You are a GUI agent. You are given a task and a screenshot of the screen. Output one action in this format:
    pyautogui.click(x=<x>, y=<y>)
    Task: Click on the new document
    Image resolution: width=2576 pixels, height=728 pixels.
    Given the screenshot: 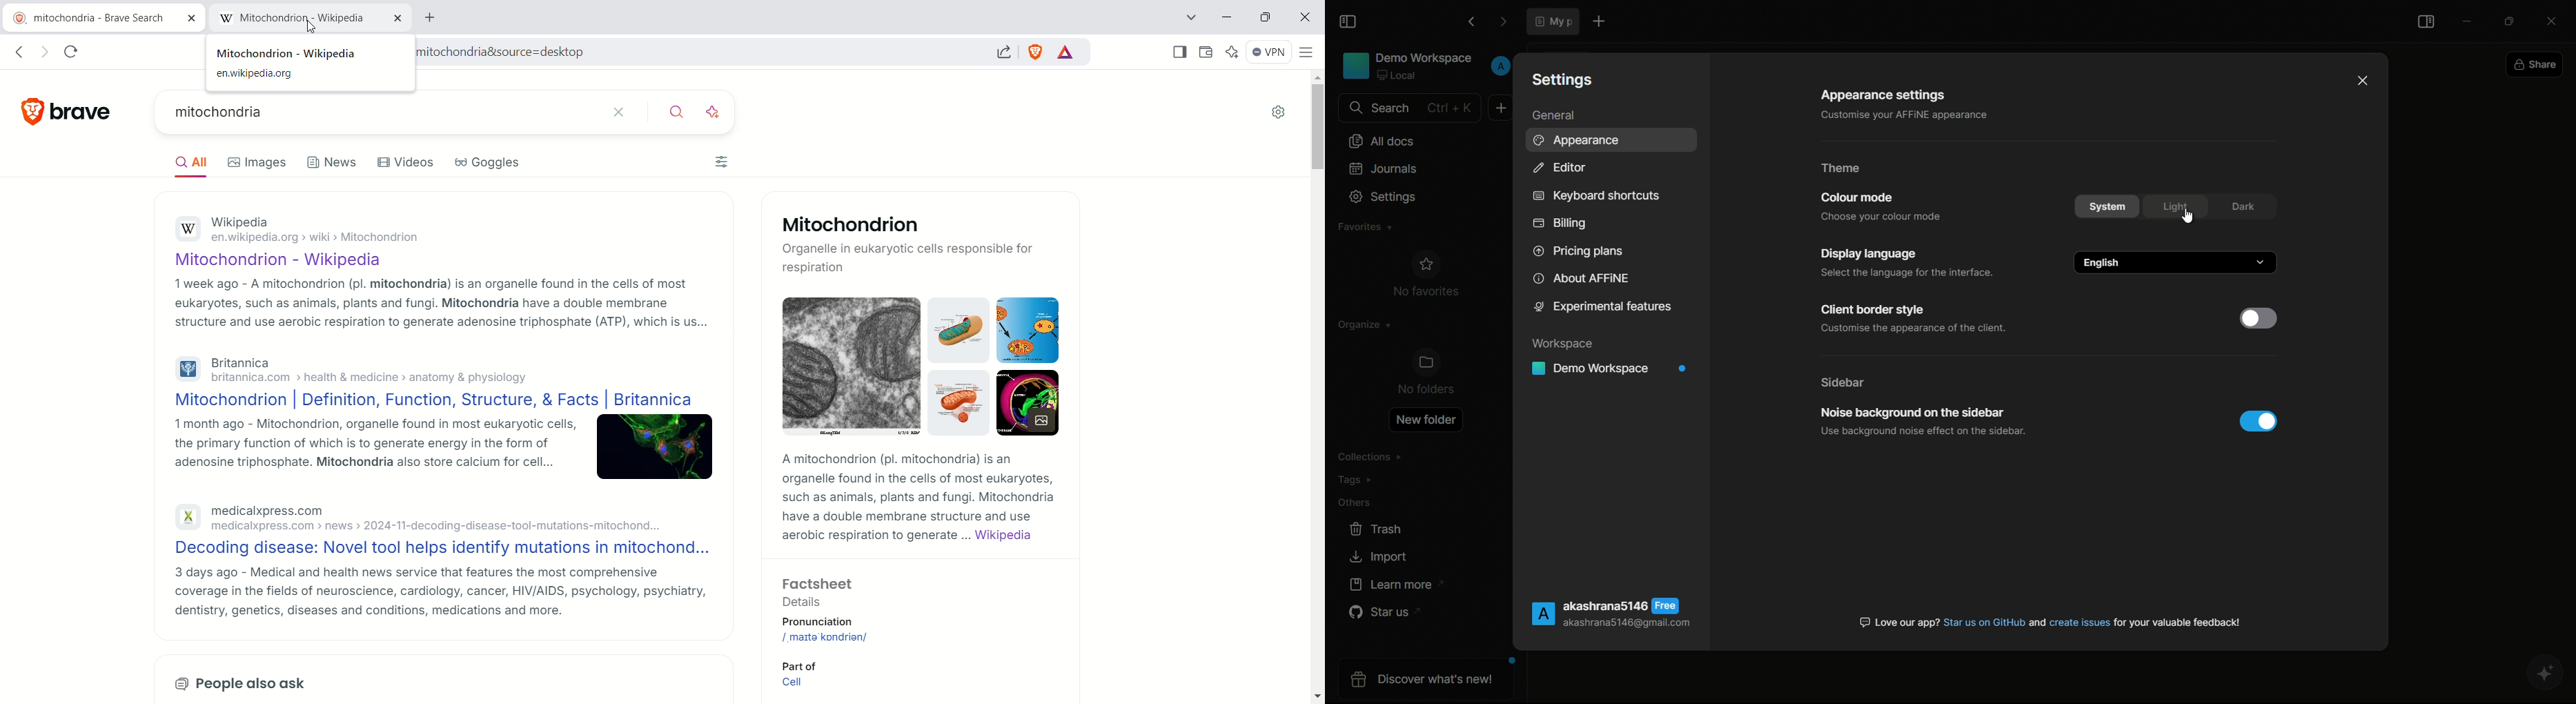 What is the action you would take?
    pyautogui.click(x=1597, y=21)
    